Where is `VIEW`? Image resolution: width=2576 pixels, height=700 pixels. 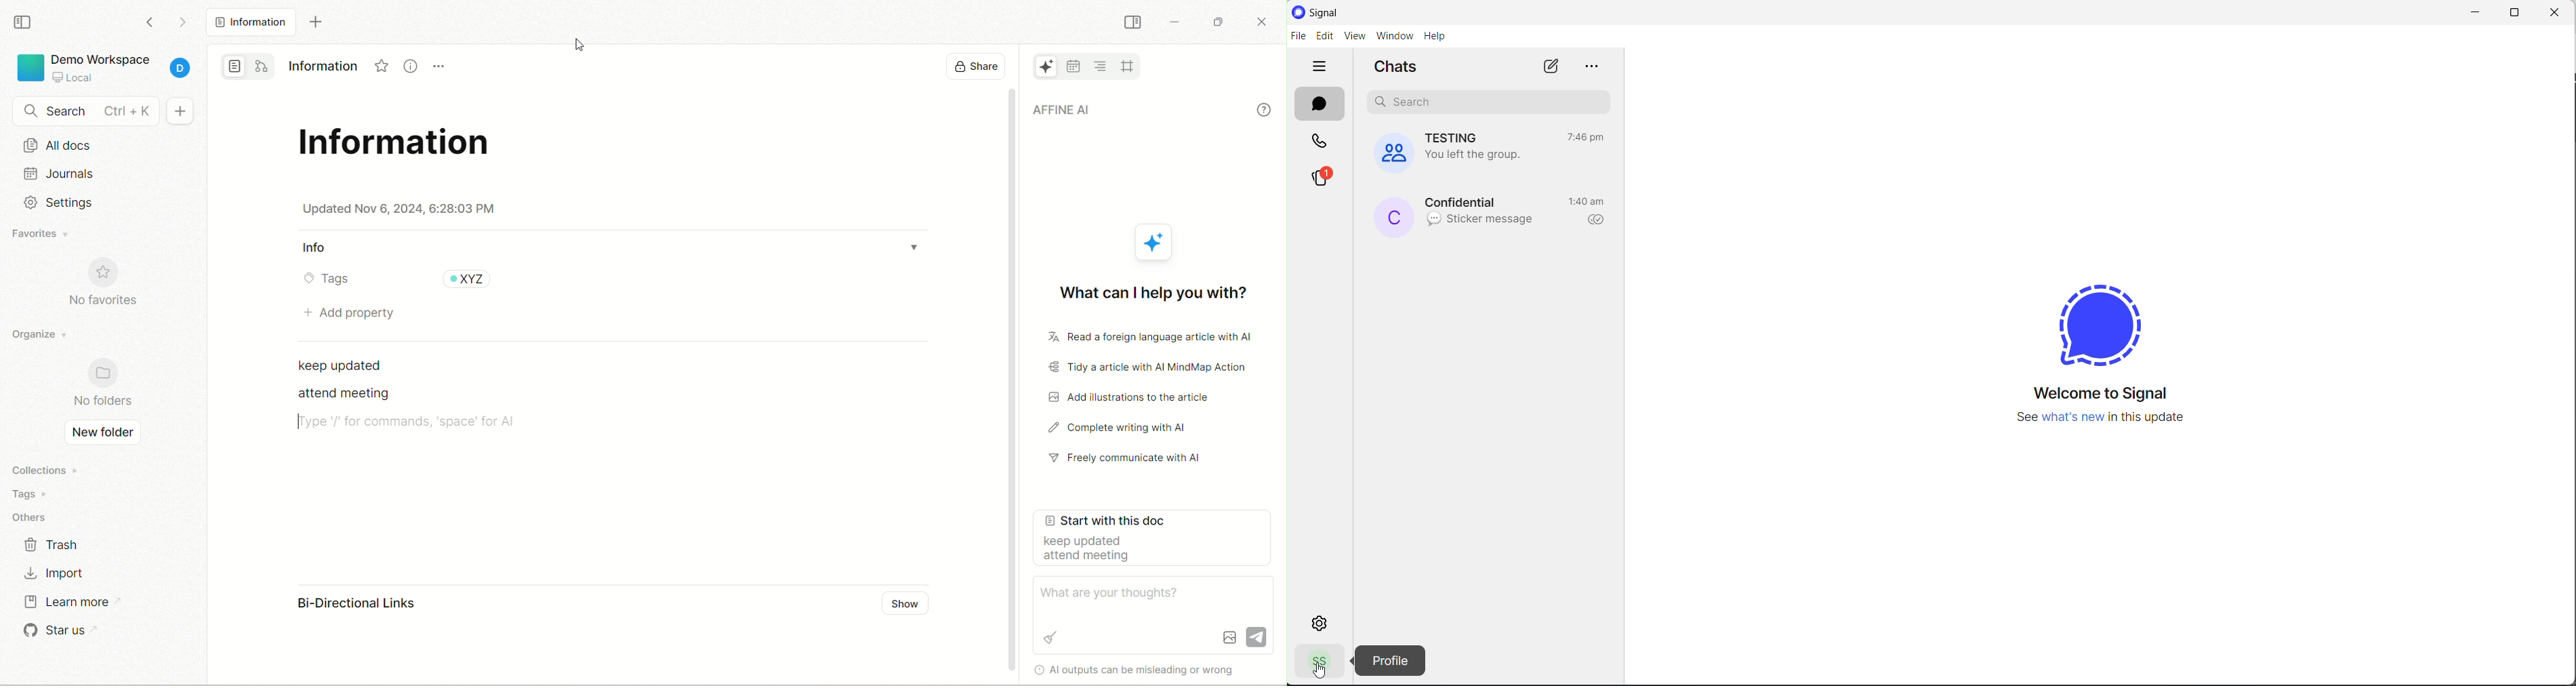
VIEW is located at coordinates (1353, 37).